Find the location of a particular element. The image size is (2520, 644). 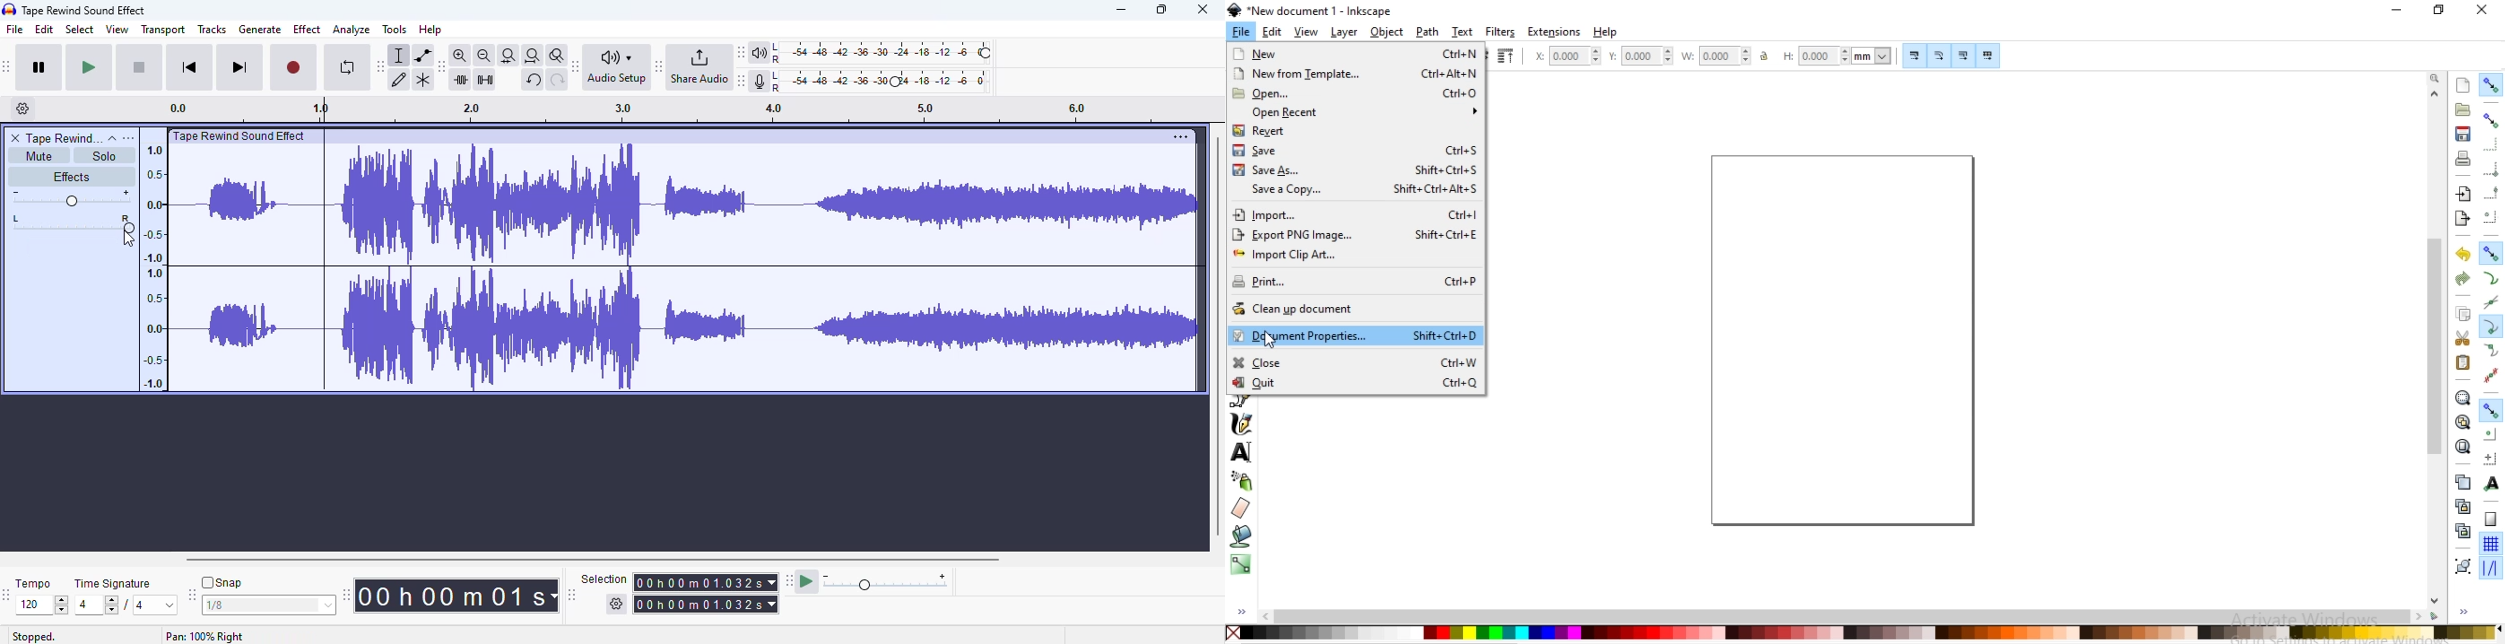

timeline options is located at coordinates (23, 108).